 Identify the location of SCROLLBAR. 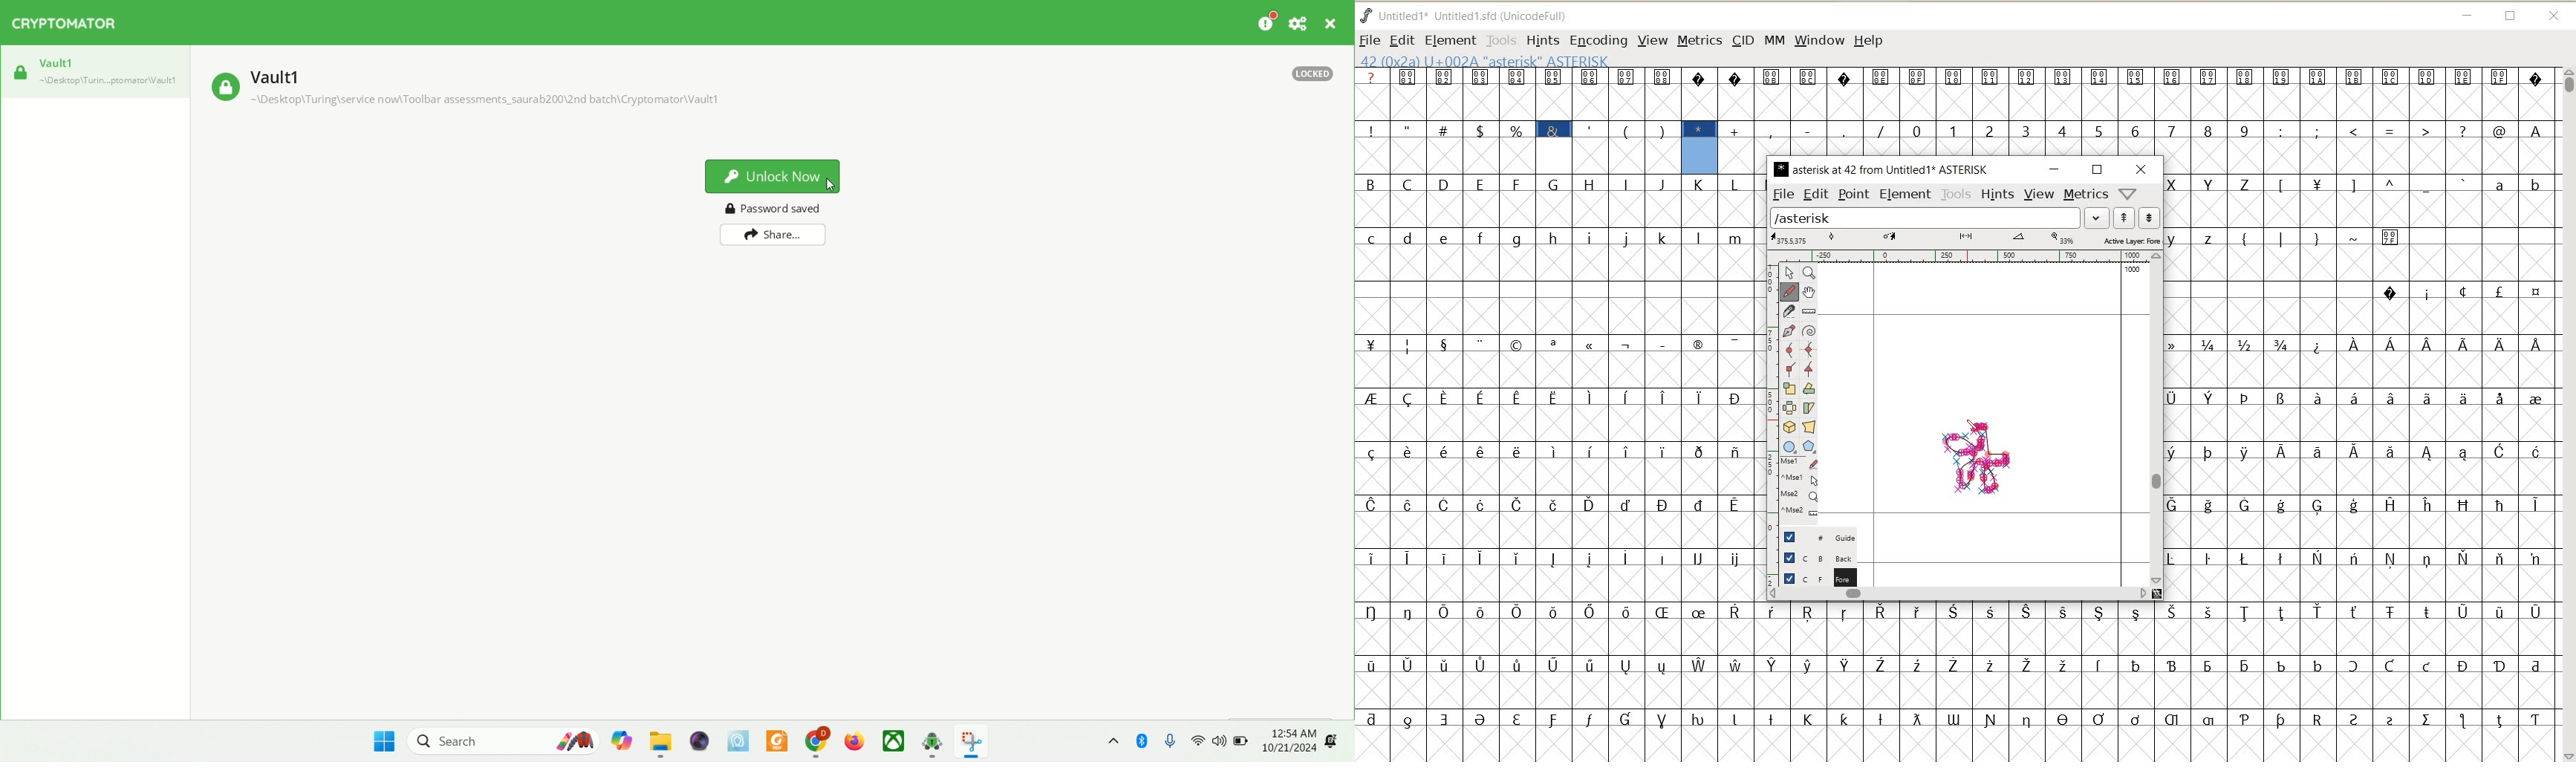
(2158, 419).